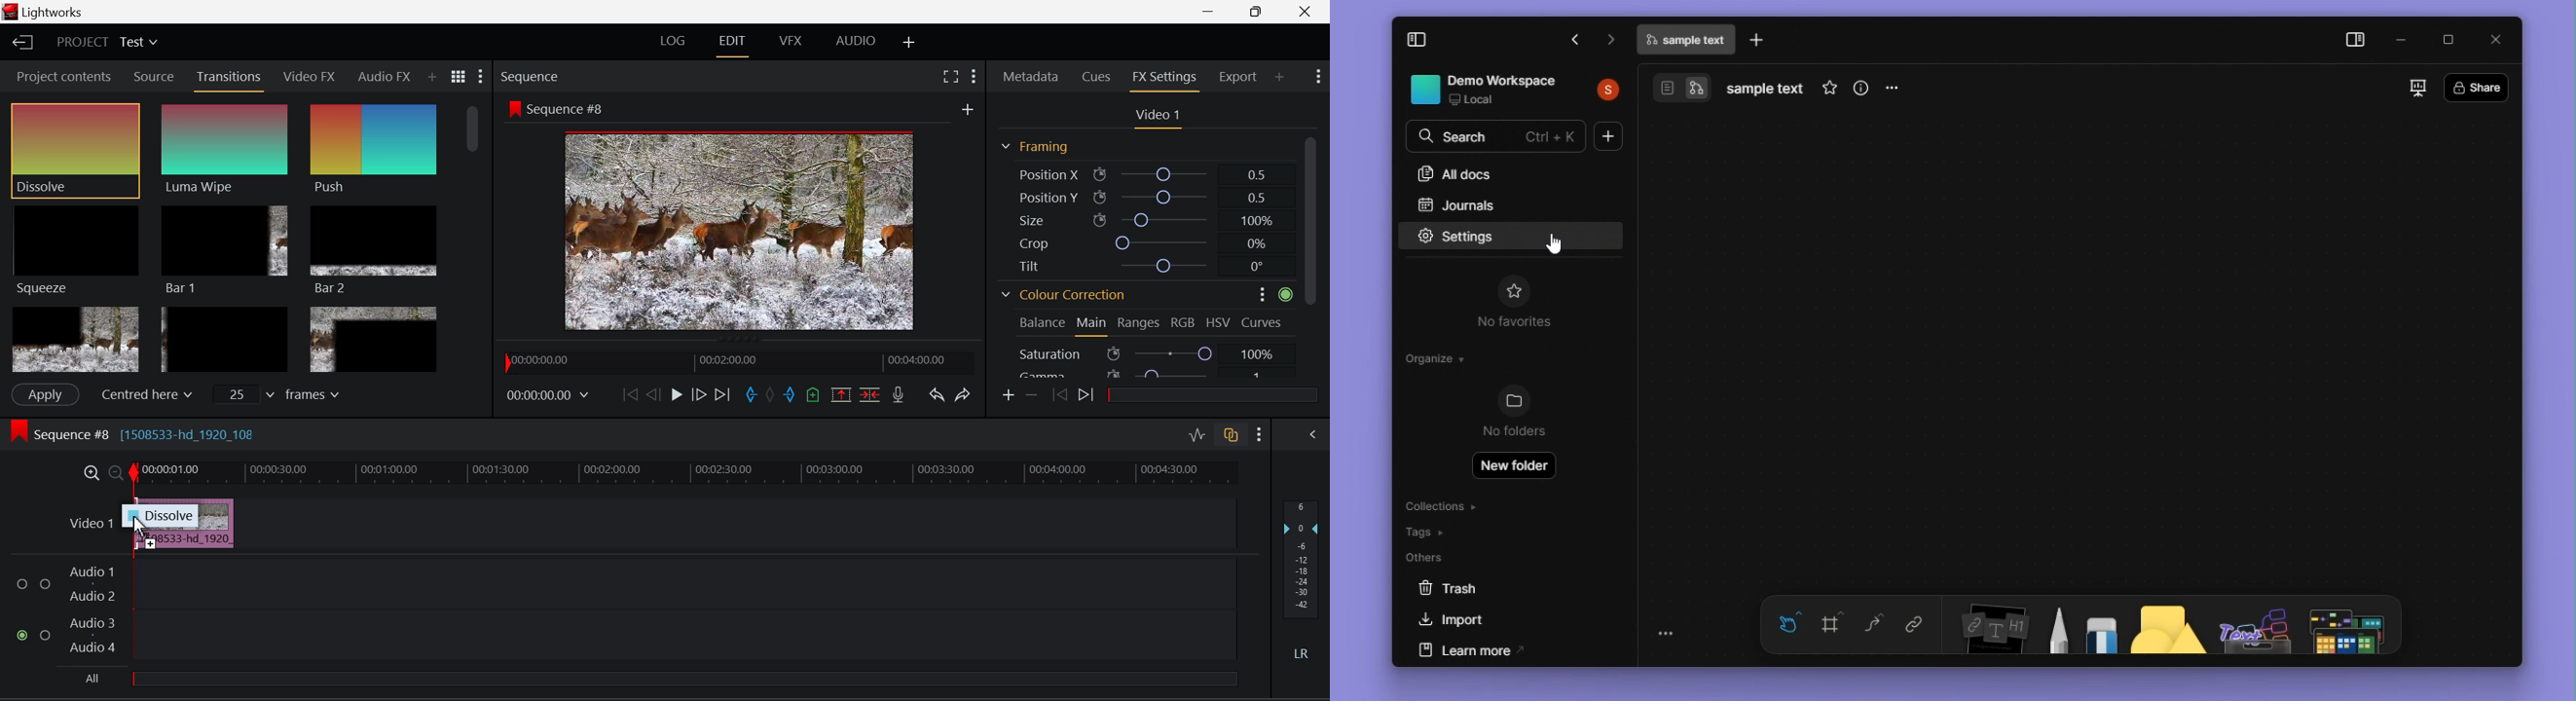  I want to click on Export, so click(1238, 77).